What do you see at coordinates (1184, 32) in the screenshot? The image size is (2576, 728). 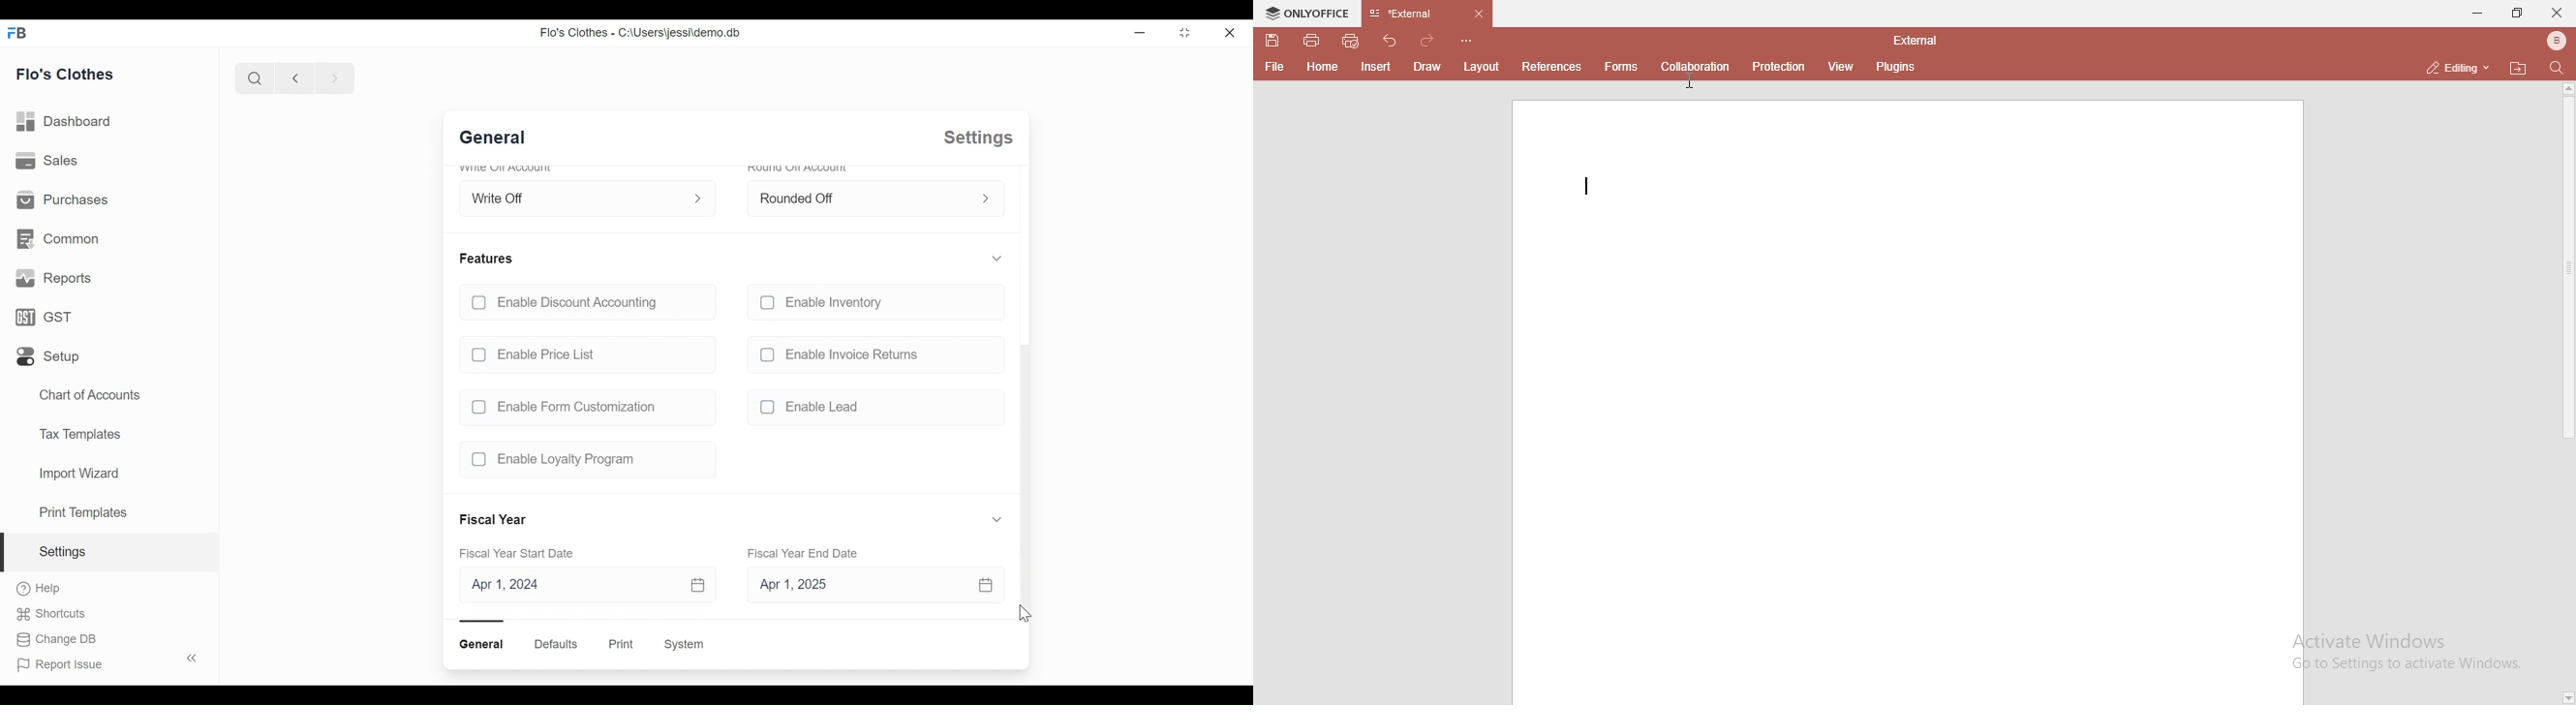 I see `Restore` at bounding box center [1184, 32].